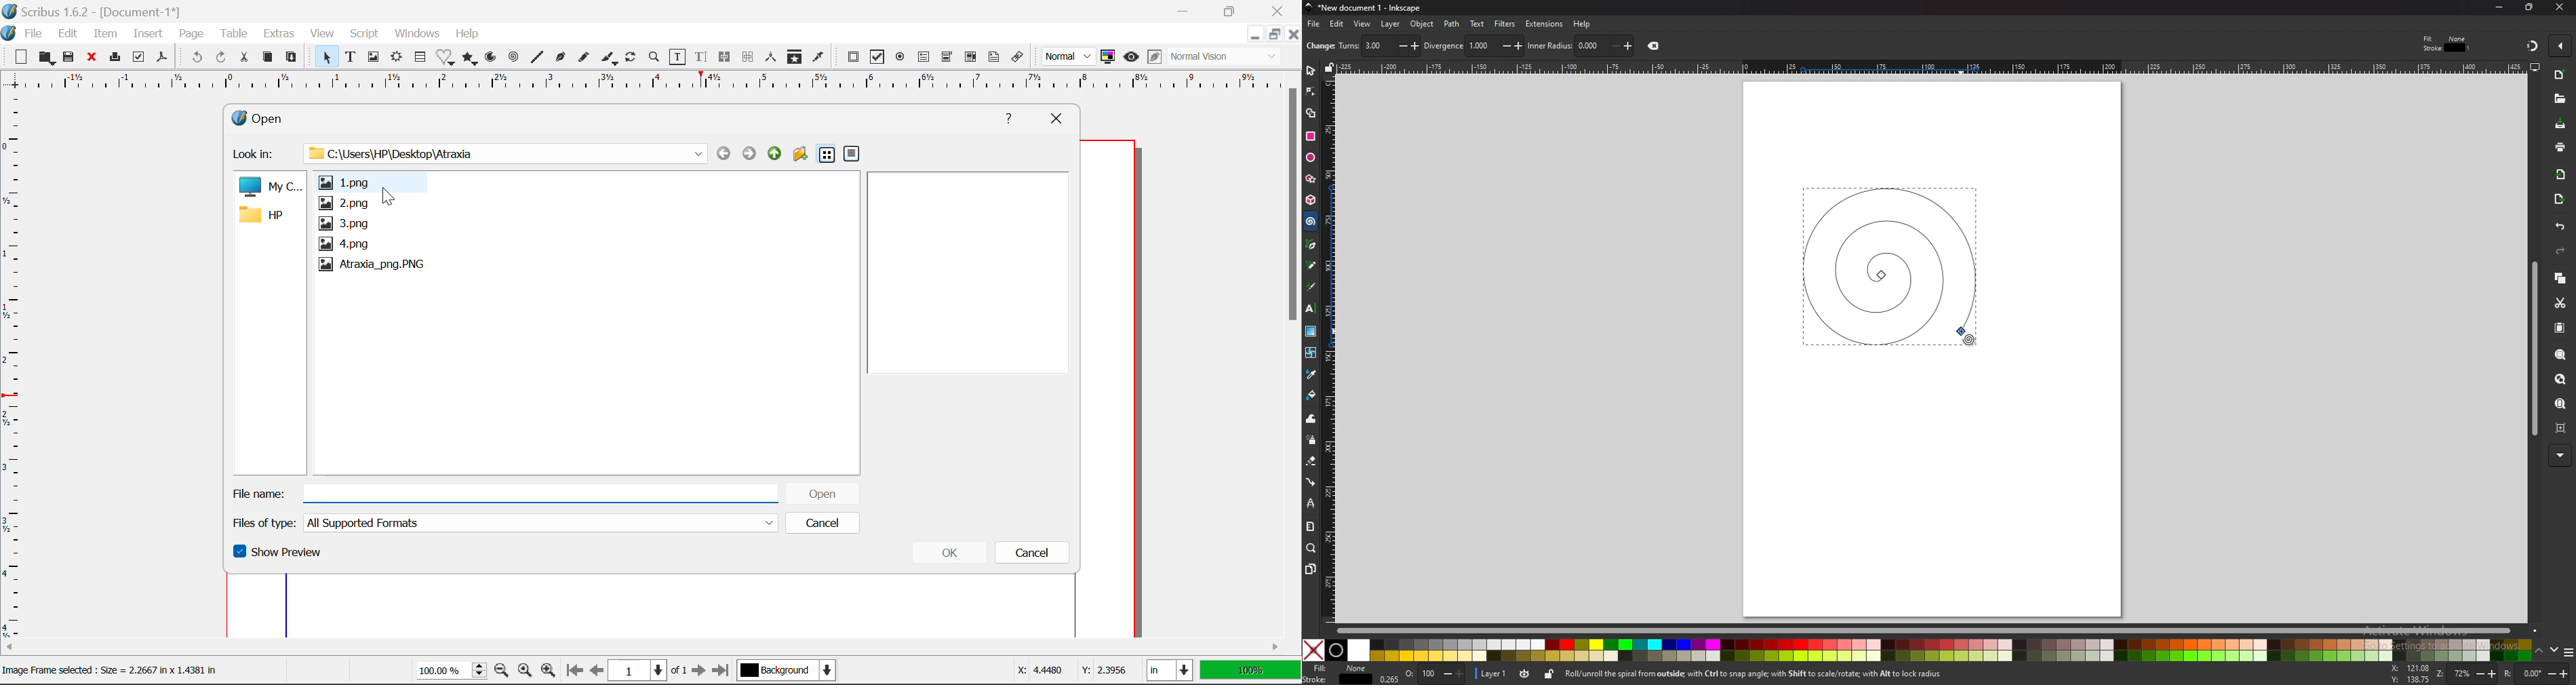 The width and height of the screenshot is (2576, 700). What do you see at coordinates (1294, 351) in the screenshot?
I see `Scroll Bar` at bounding box center [1294, 351].